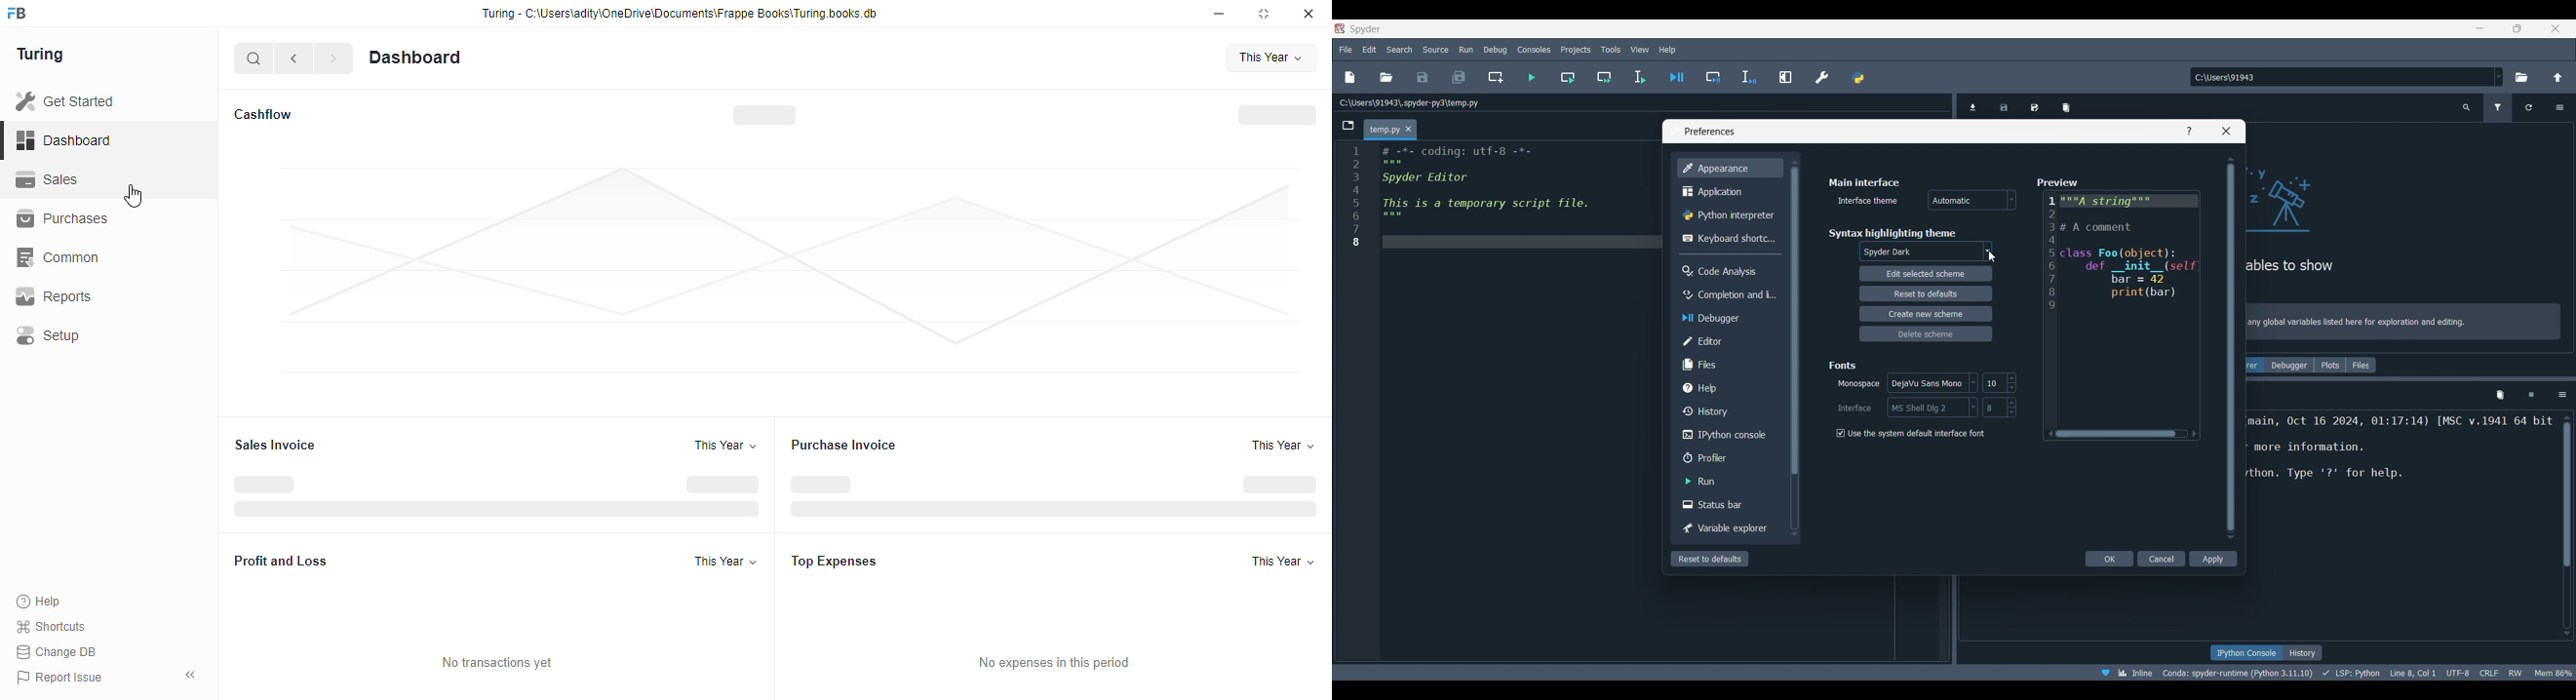 This screenshot has width=2576, height=700. I want to click on Debug selection or current line, so click(1749, 78).